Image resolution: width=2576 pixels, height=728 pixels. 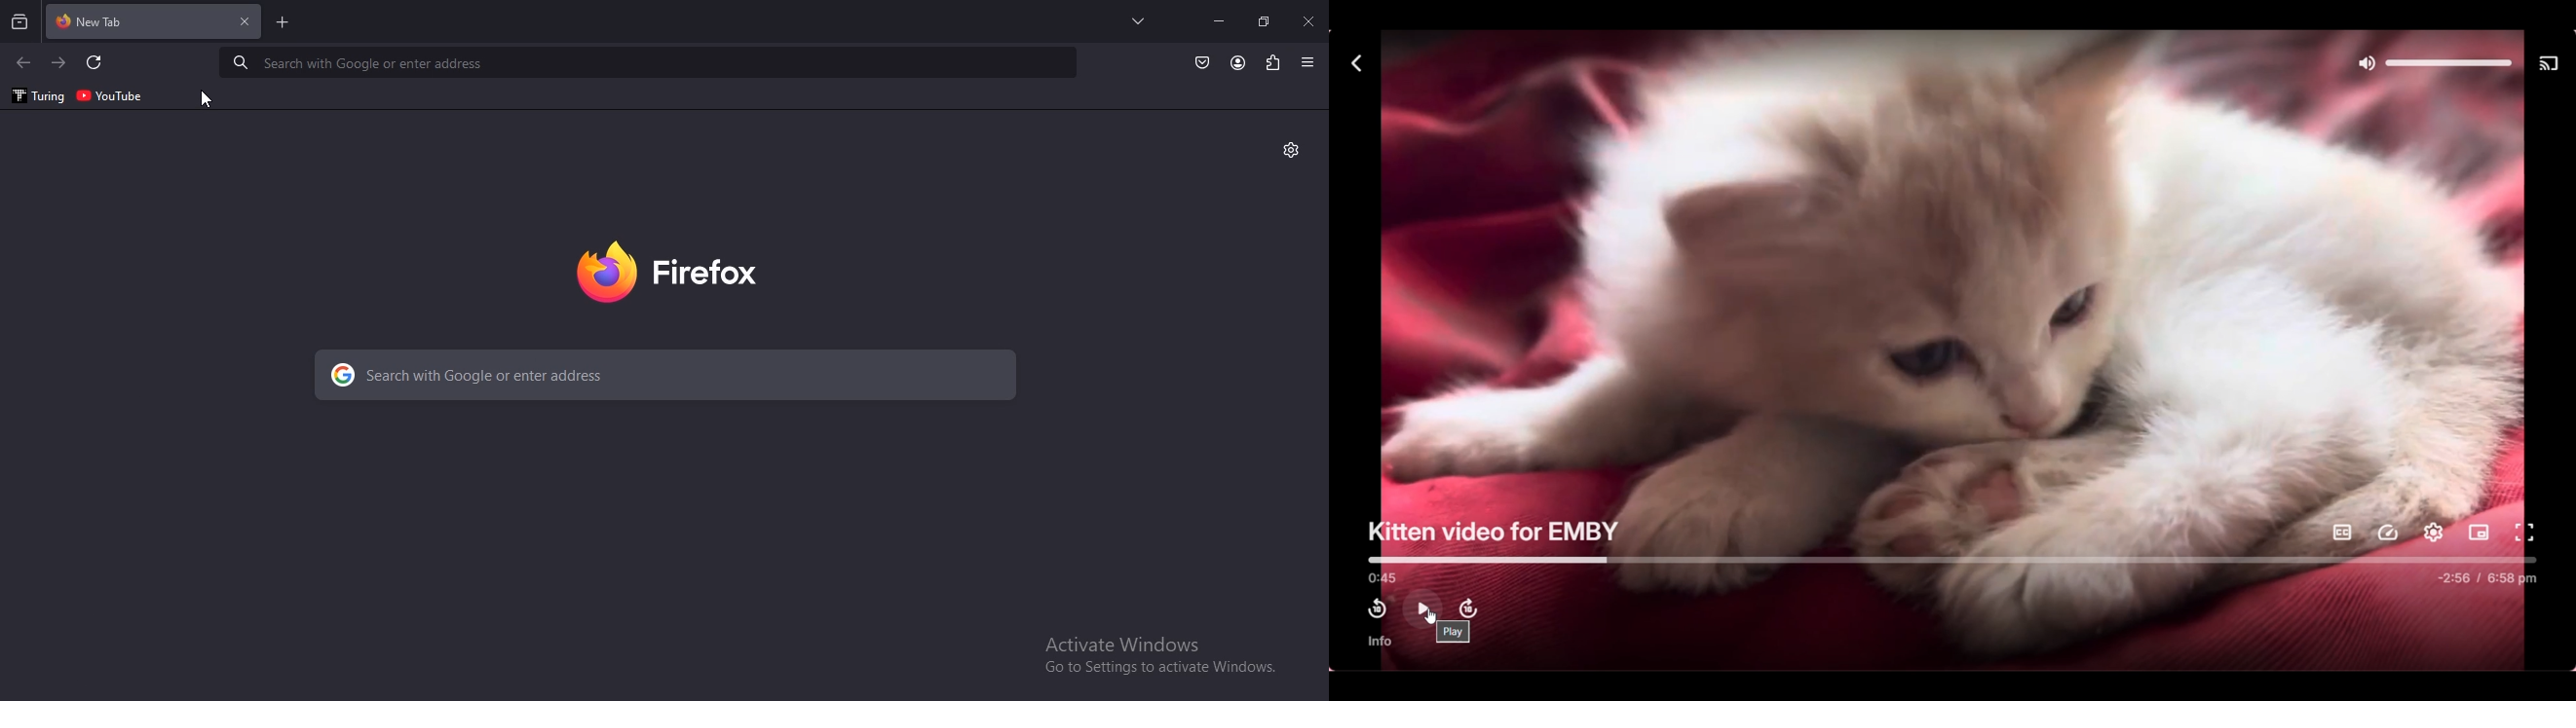 I want to click on close, so click(x=1310, y=20).